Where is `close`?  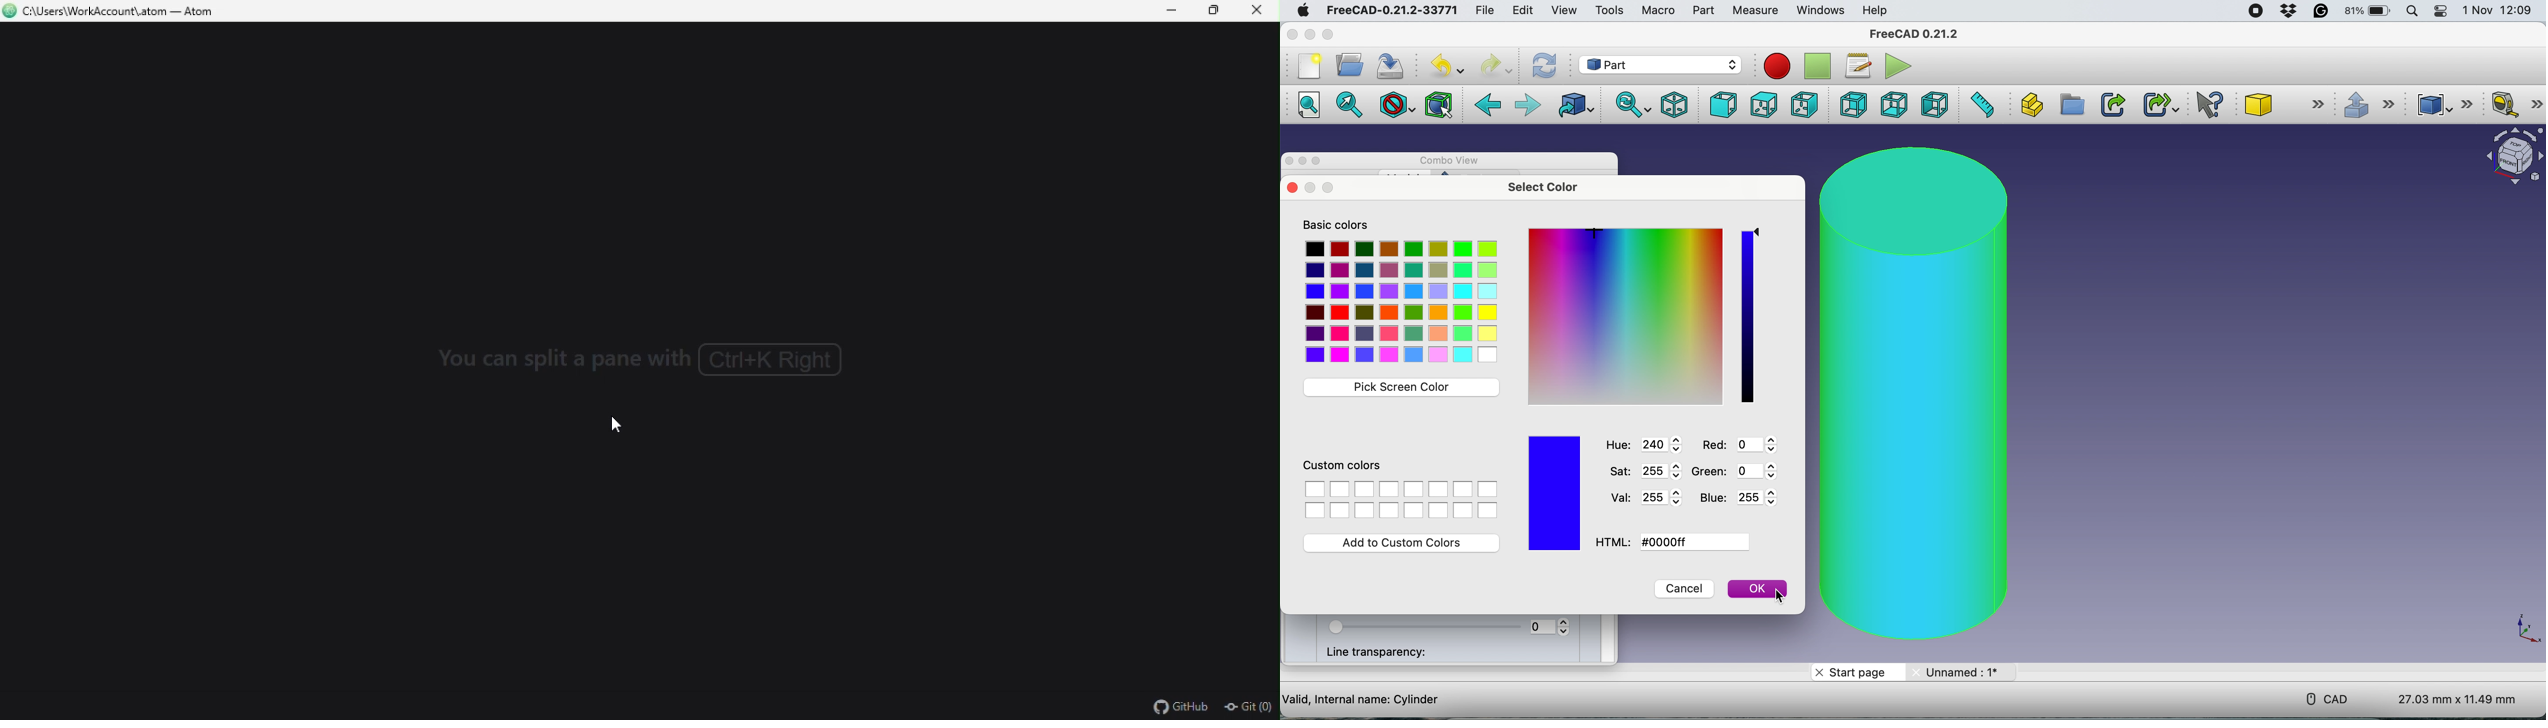 close is located at coordinates (1292, 33).